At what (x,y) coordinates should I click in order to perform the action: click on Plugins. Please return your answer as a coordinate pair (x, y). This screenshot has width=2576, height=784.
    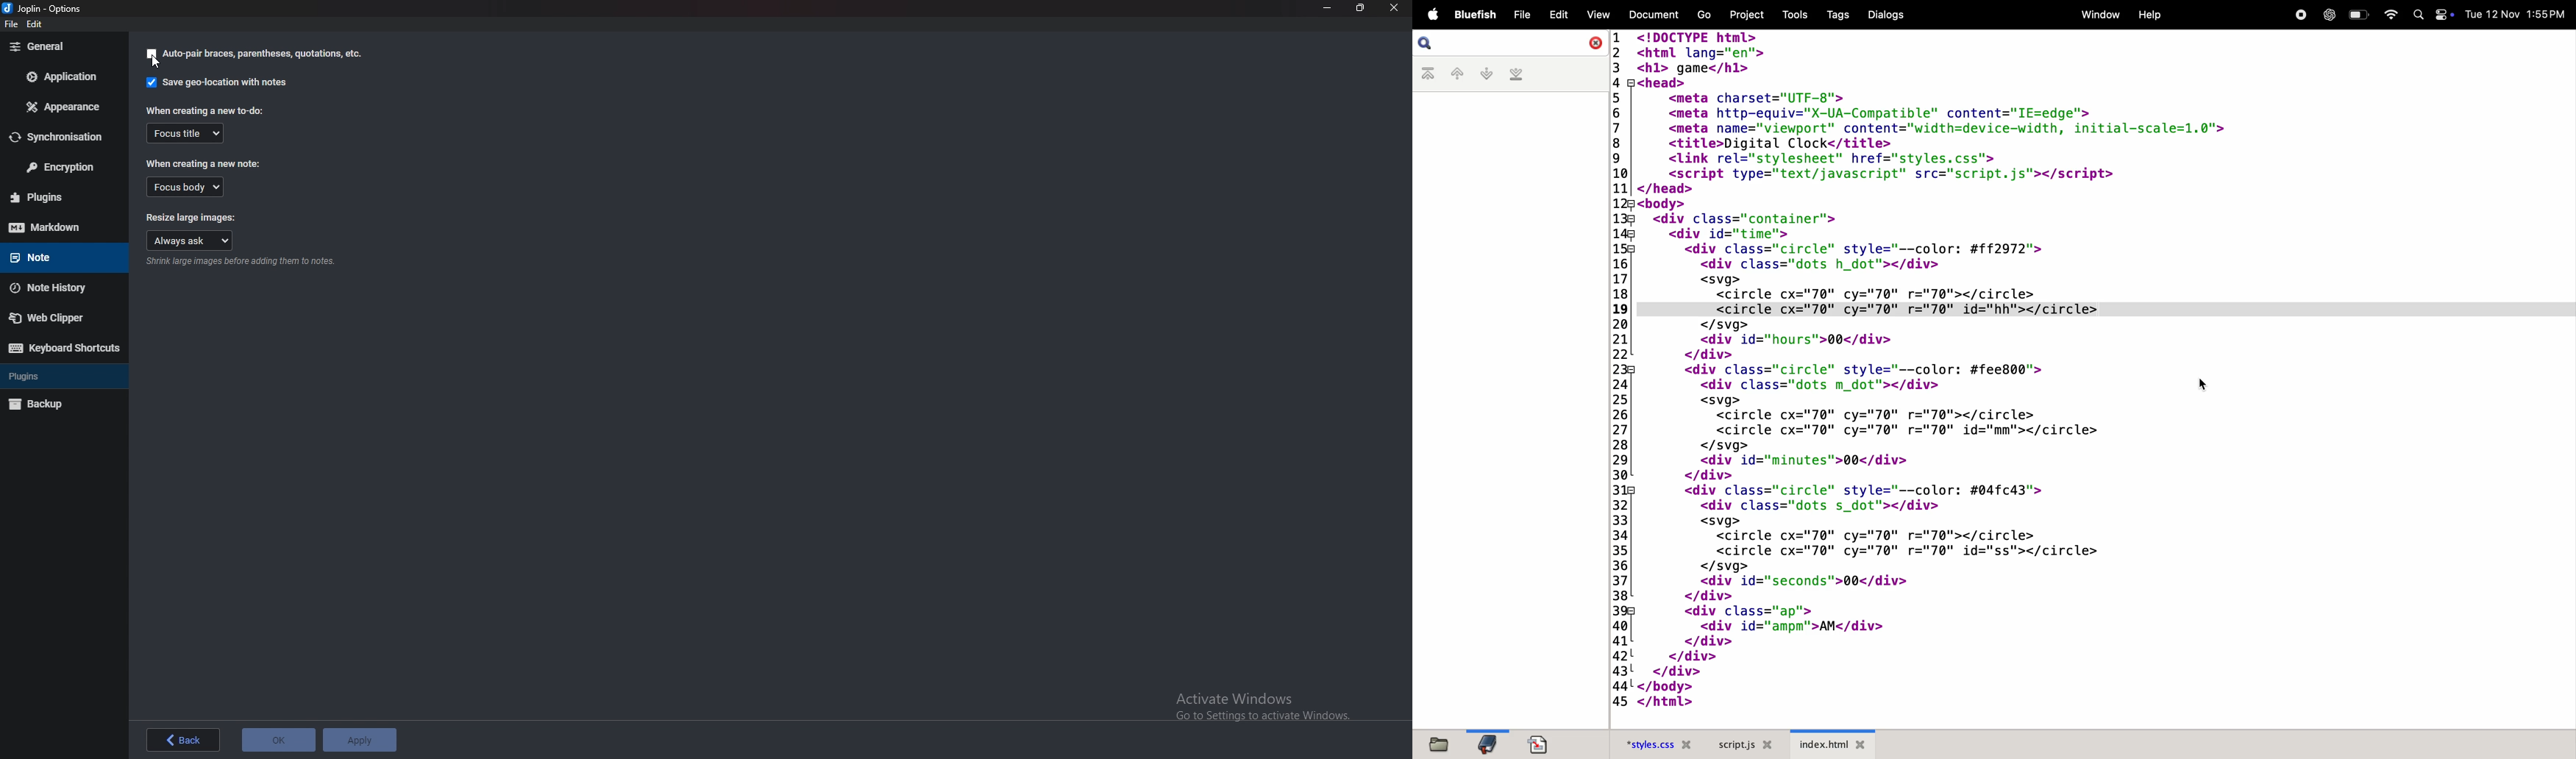
    Looking at the image, I should click on (59, 375).